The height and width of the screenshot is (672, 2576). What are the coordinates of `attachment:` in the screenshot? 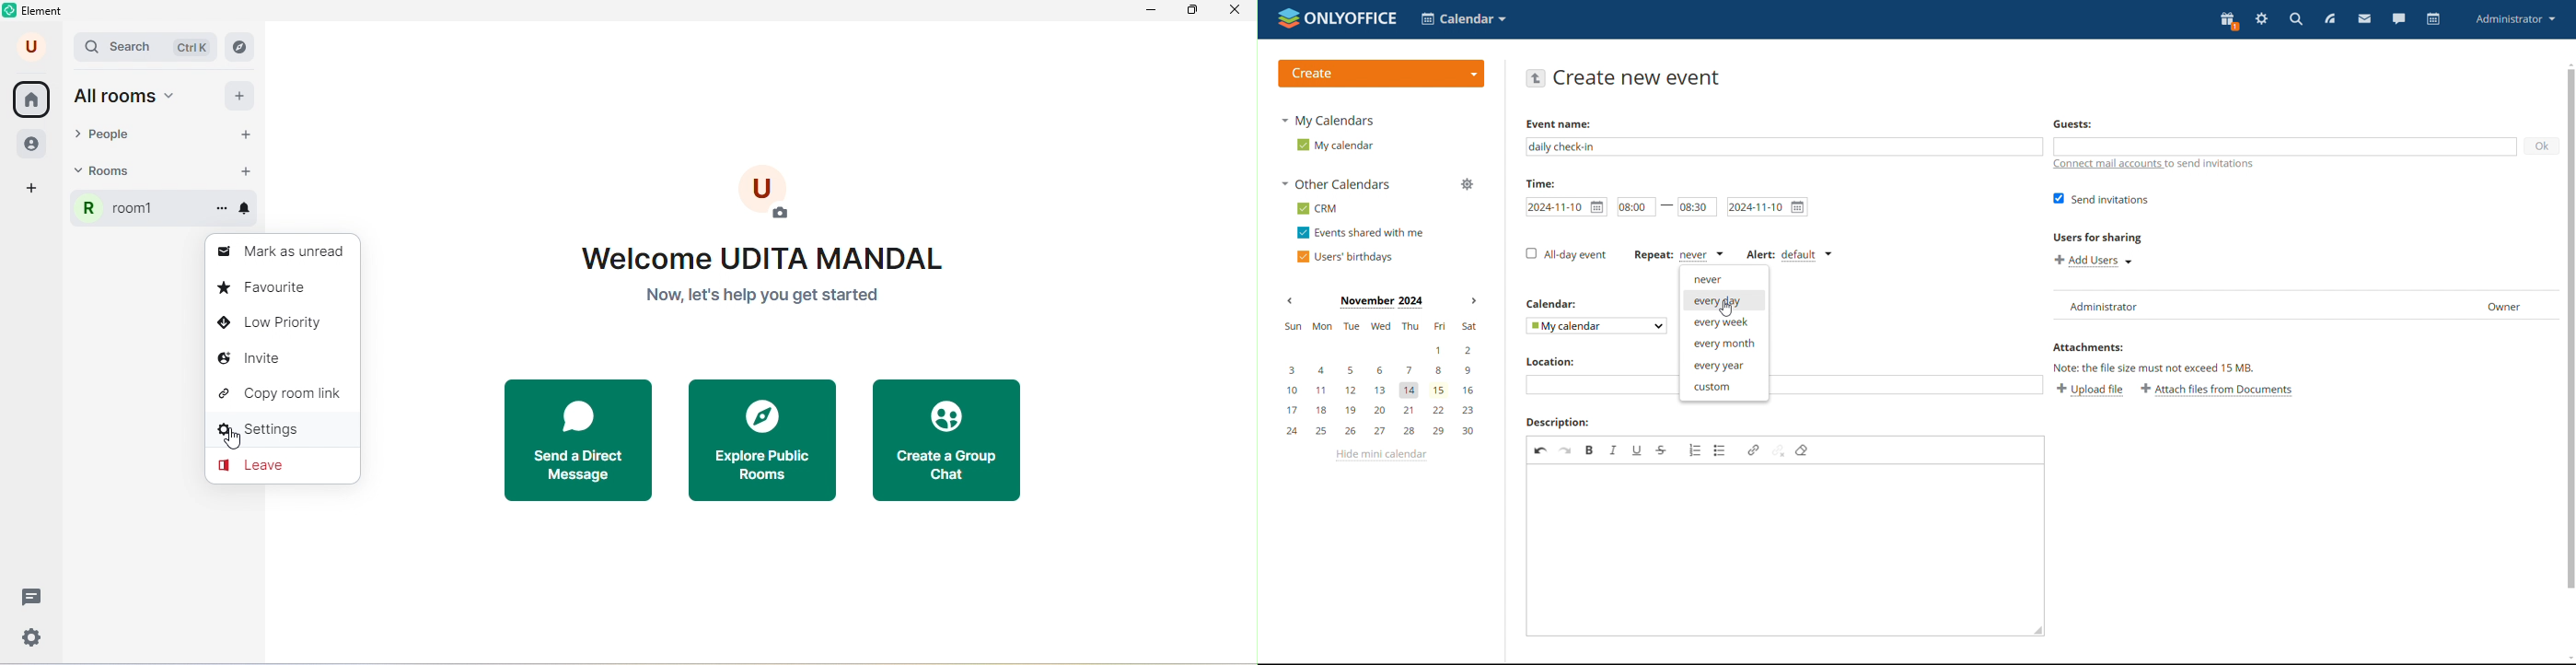 It's located at (2100, 348).